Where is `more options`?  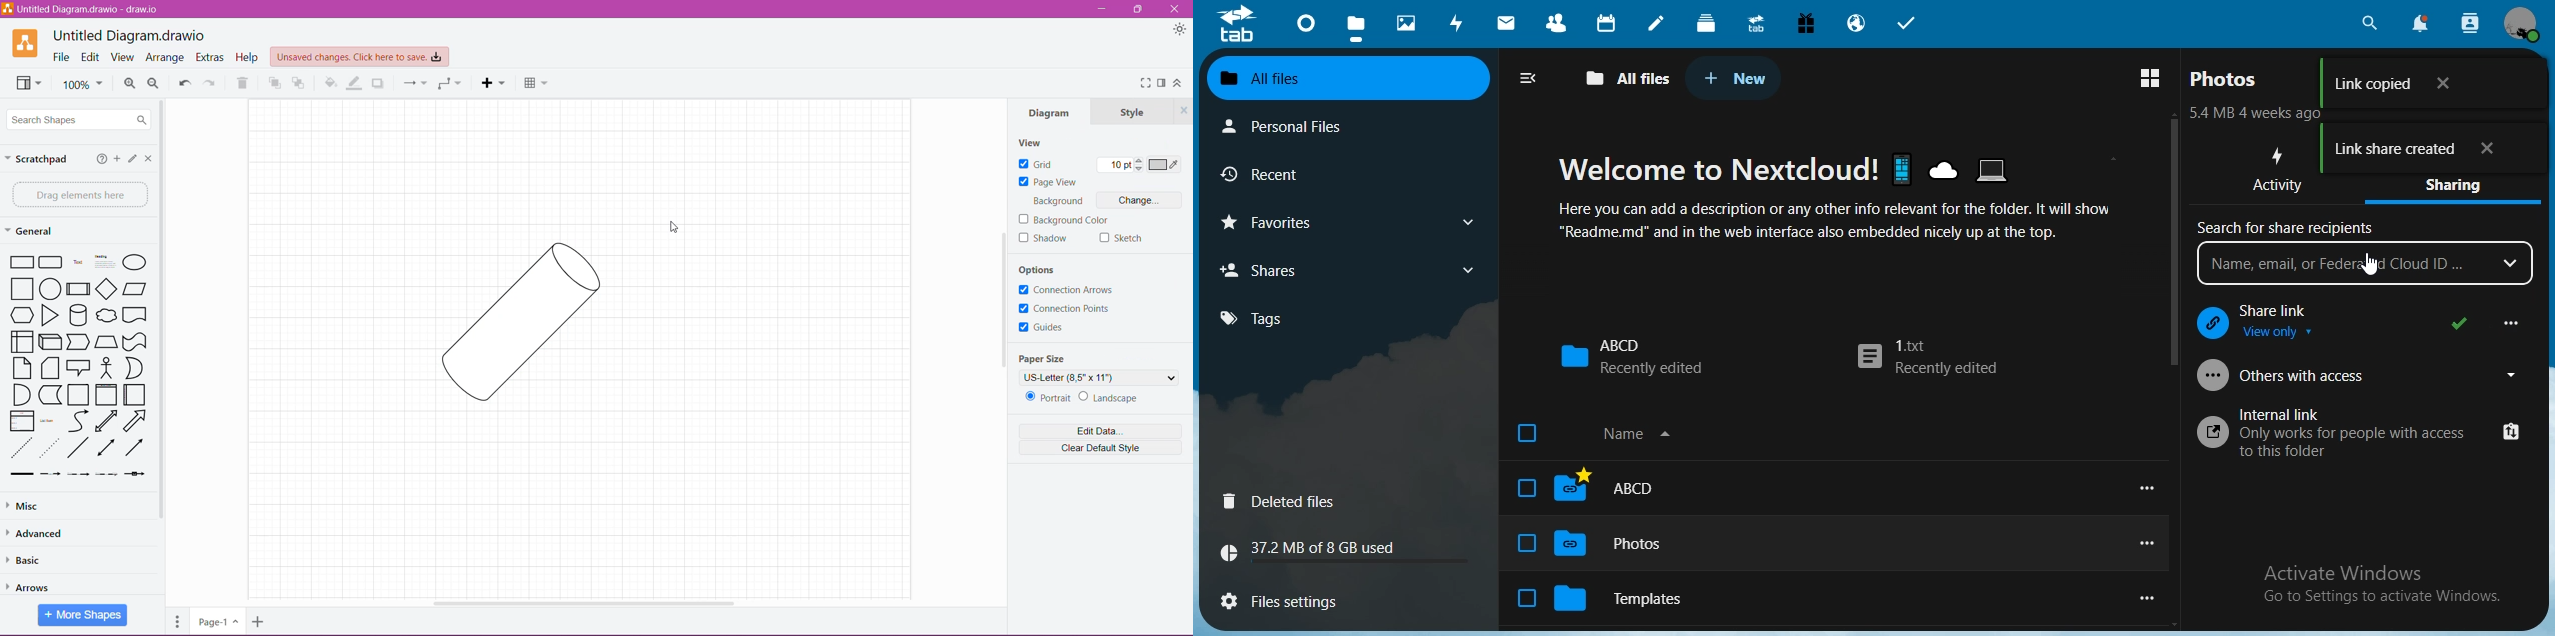
more options is located at coordinates (2149, 488).